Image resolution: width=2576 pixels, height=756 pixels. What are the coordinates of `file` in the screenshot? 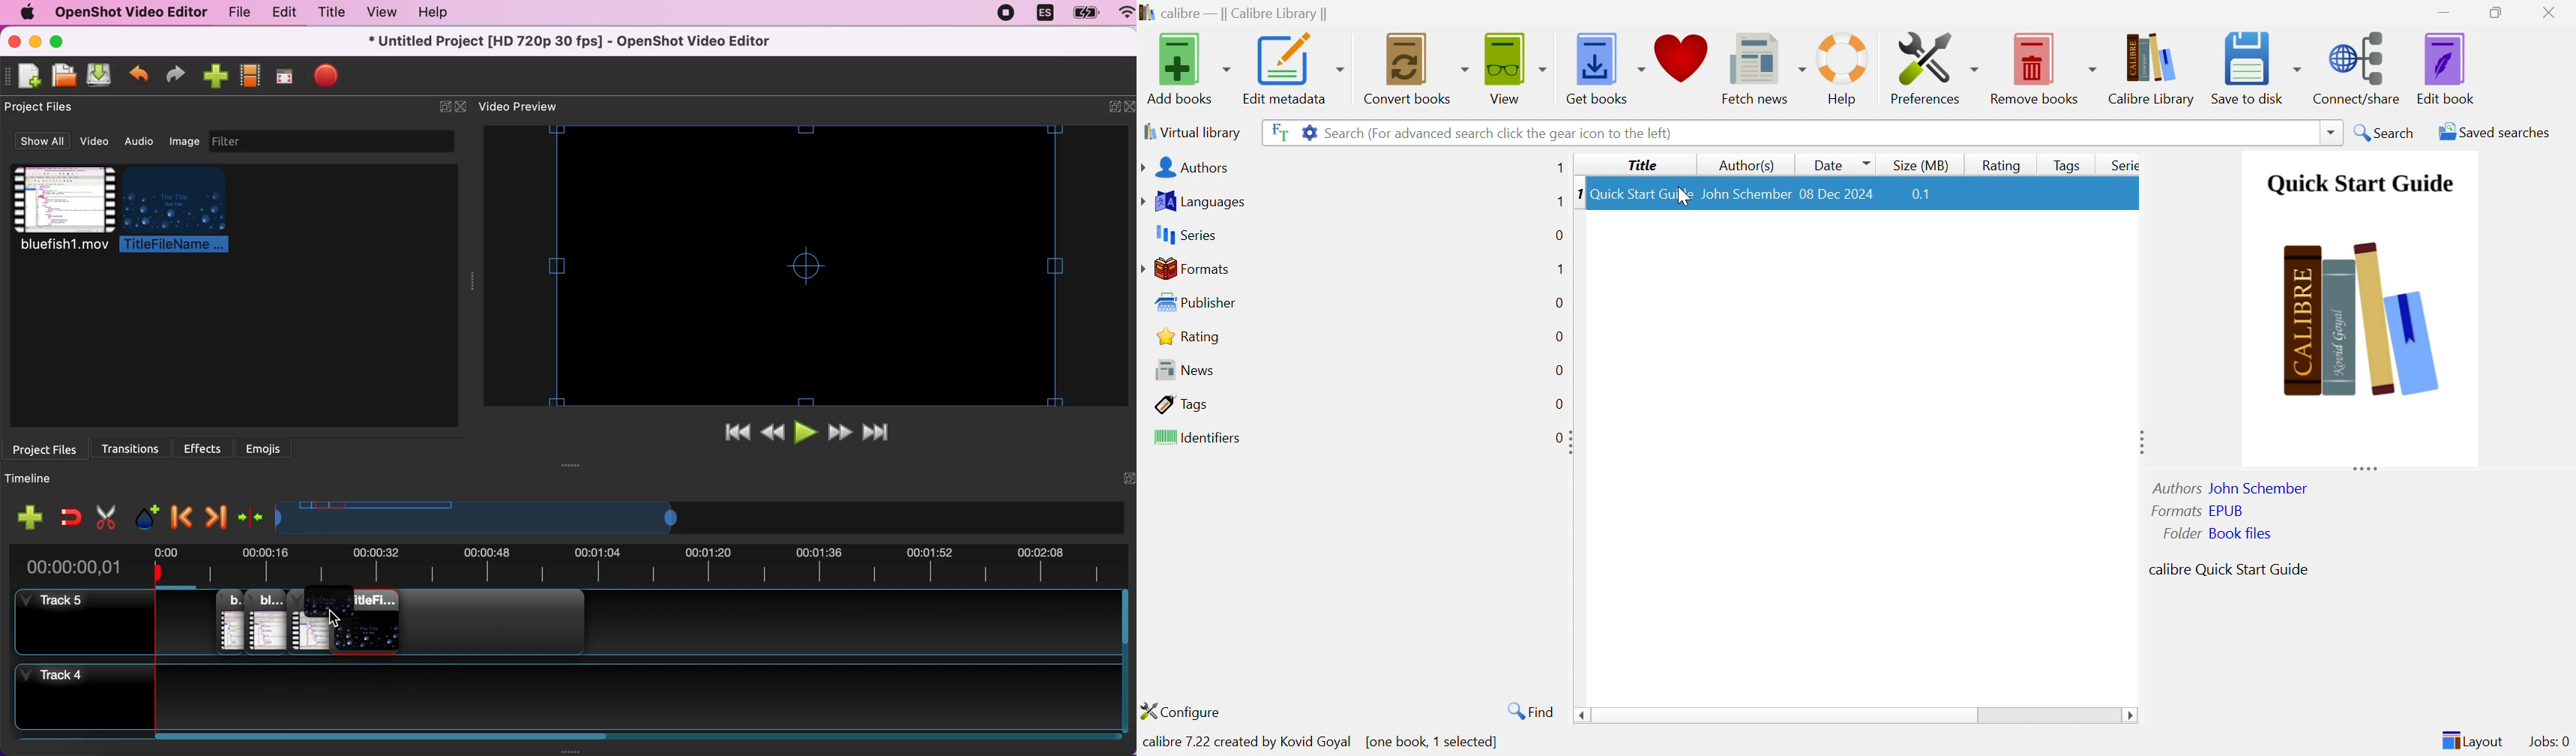 It's located at (236, 15).